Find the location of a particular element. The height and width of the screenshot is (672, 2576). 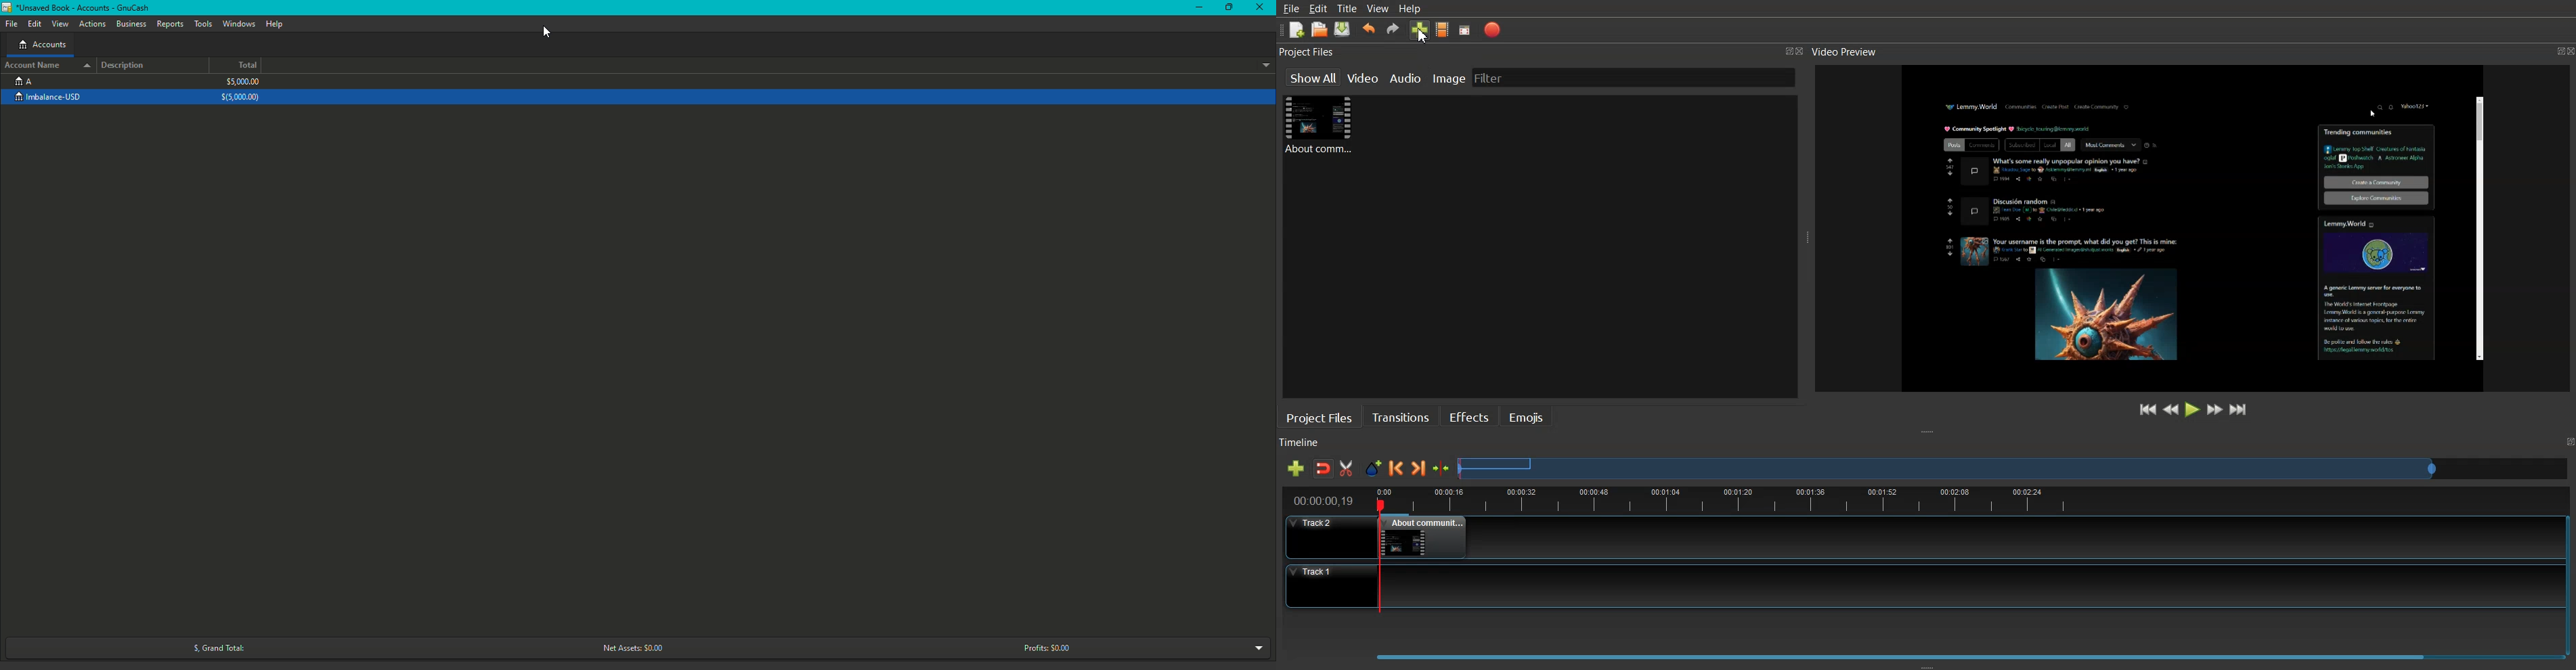

Minimize is located at coordinates (1200, 8).